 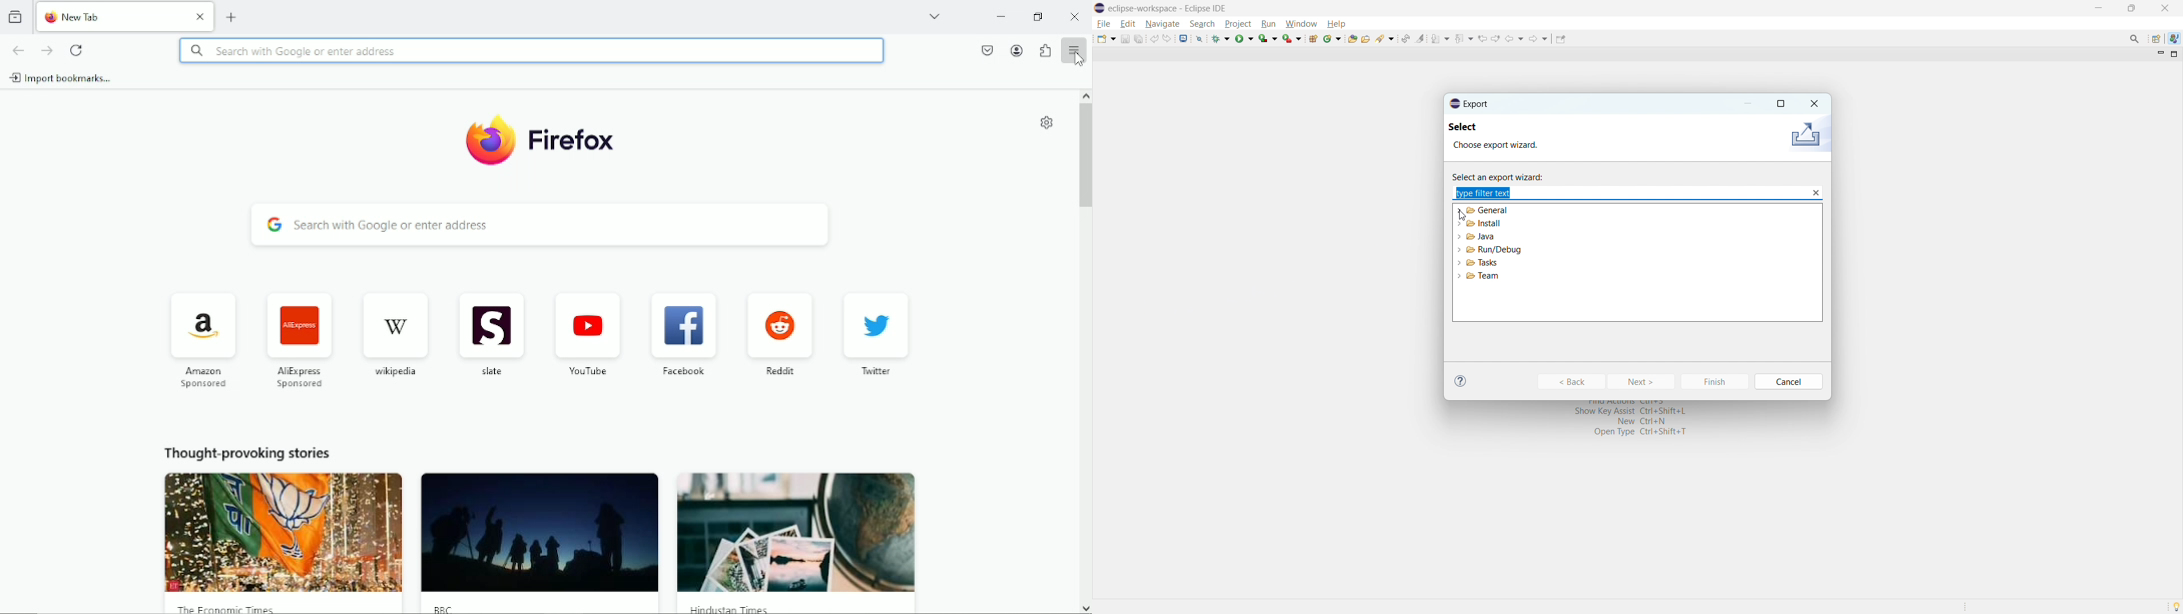 I want to click on The Economic Times, so click(x=232, y=608).